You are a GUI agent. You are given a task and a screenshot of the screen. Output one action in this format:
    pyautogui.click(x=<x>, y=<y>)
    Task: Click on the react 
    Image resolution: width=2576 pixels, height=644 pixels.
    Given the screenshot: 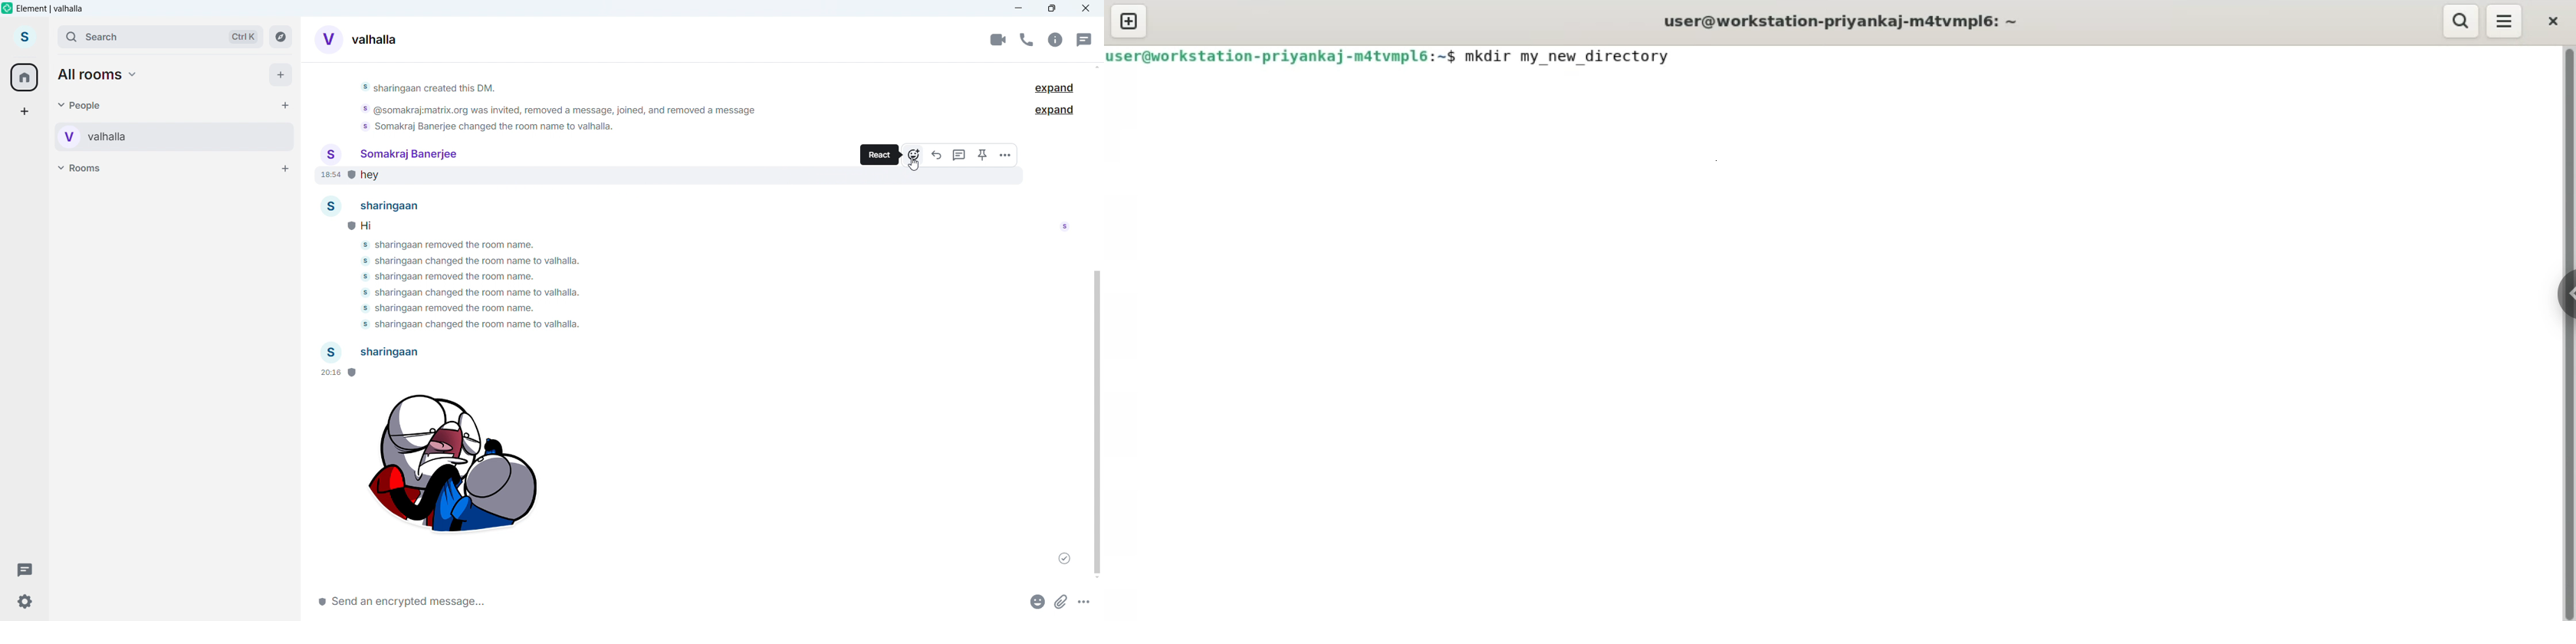 What is the action you would take?
    pyautogui.click(x=916, y=154)
    